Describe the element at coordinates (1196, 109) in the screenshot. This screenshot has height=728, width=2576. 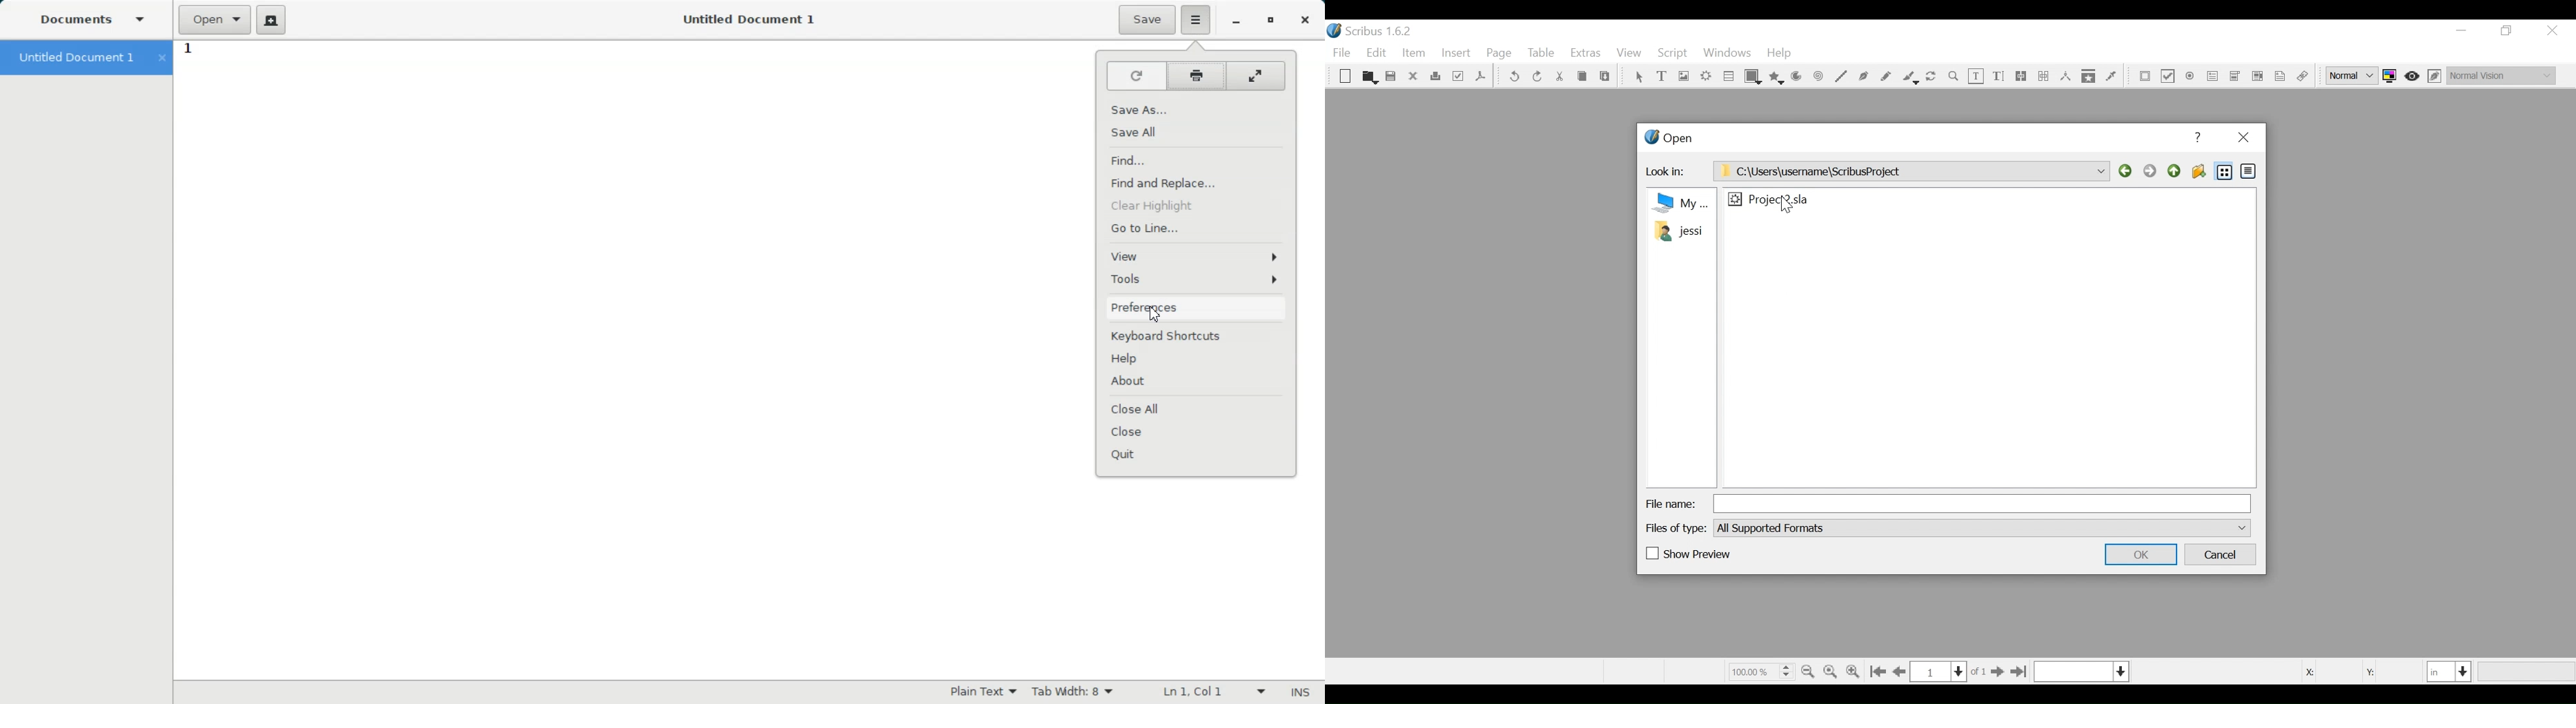
I see `Save As` at that location.